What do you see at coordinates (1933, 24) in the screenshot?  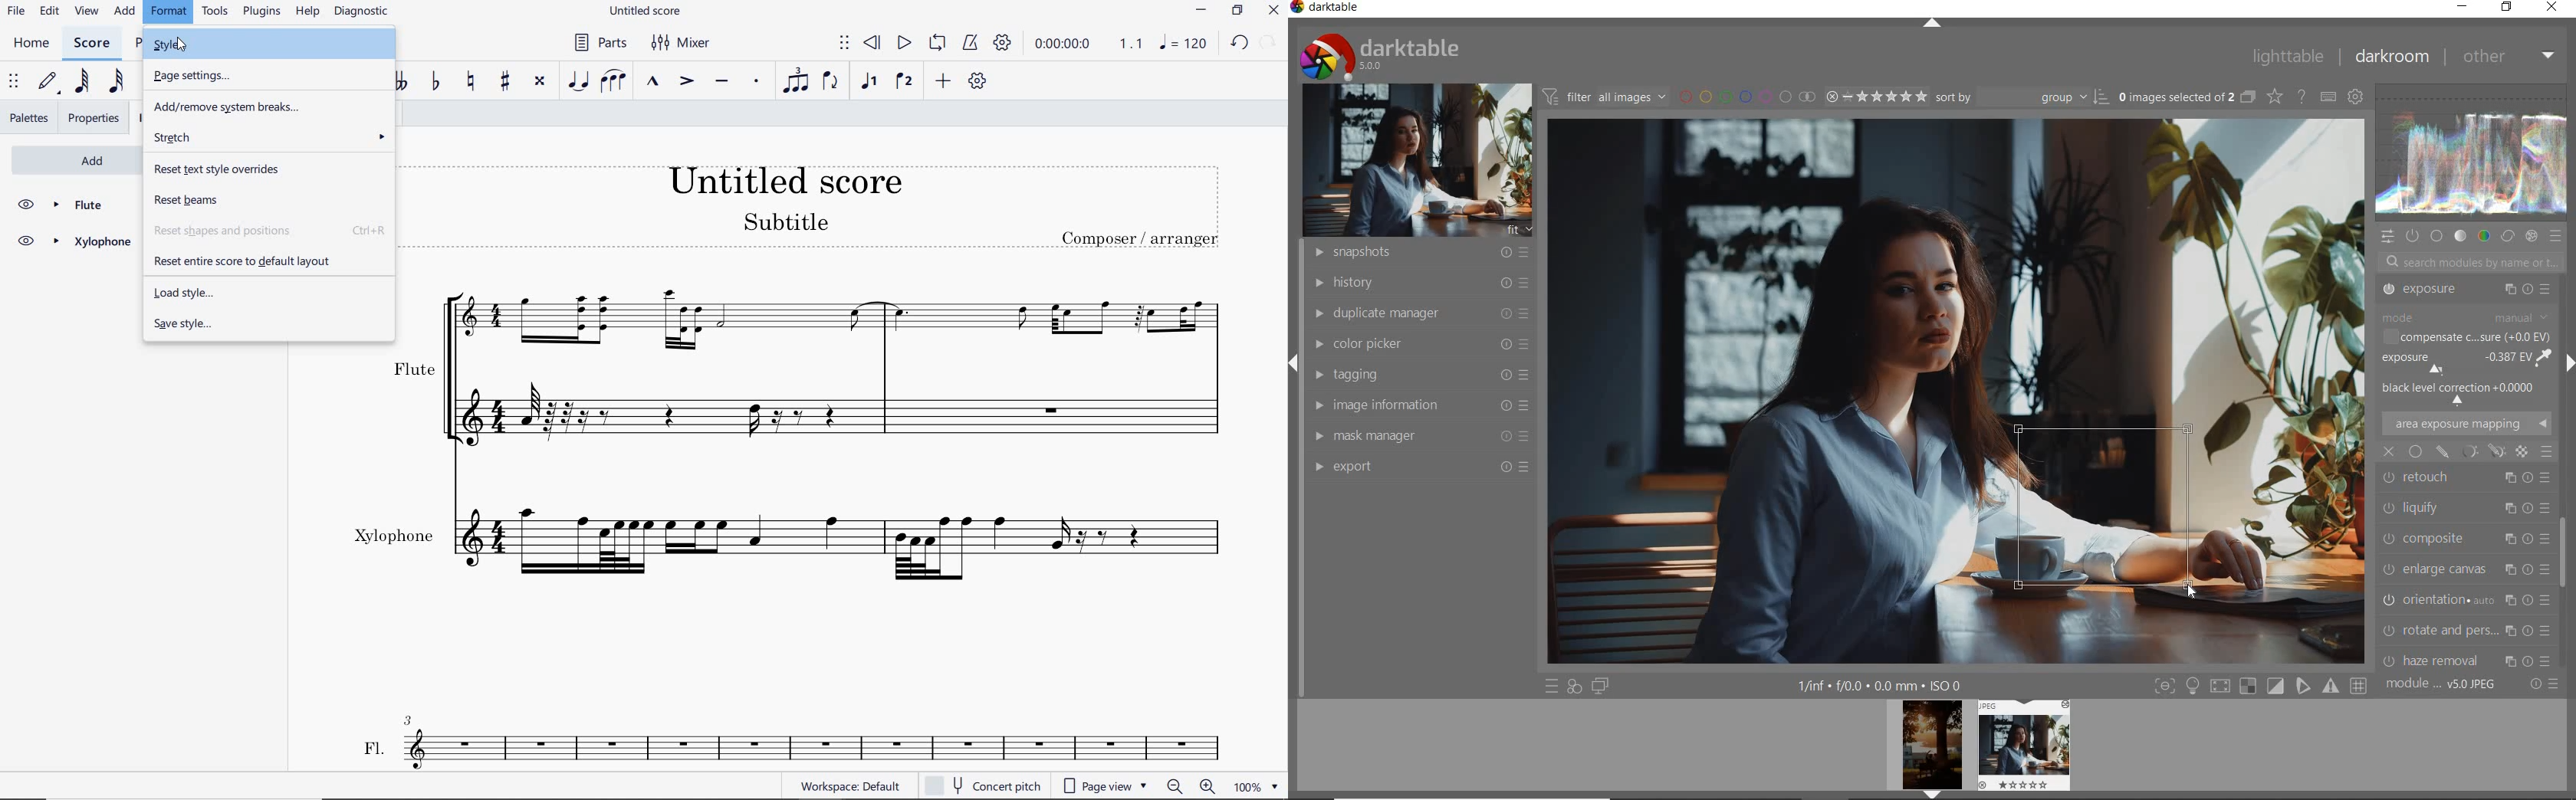 I see `EXPAND/COLLAPSE` at bounding box center [1933, 24].